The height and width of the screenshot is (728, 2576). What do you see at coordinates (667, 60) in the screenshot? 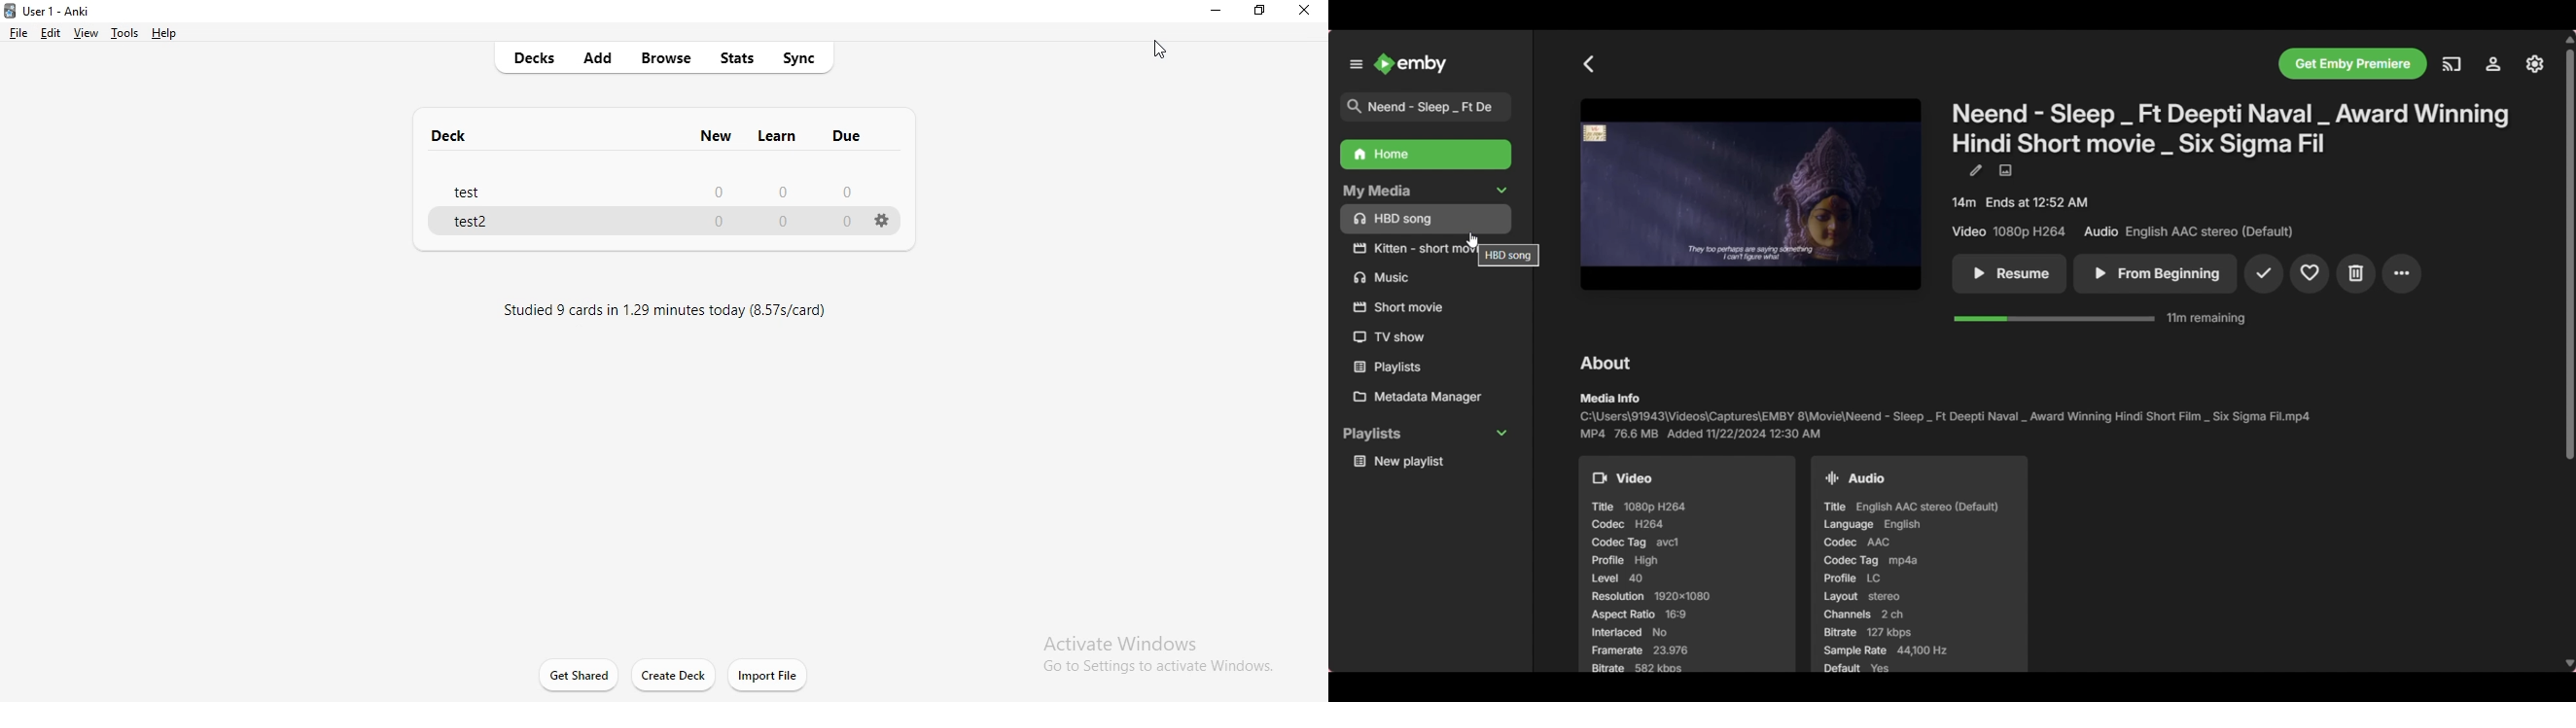
I see `browse` at bounding box center [667, 60].